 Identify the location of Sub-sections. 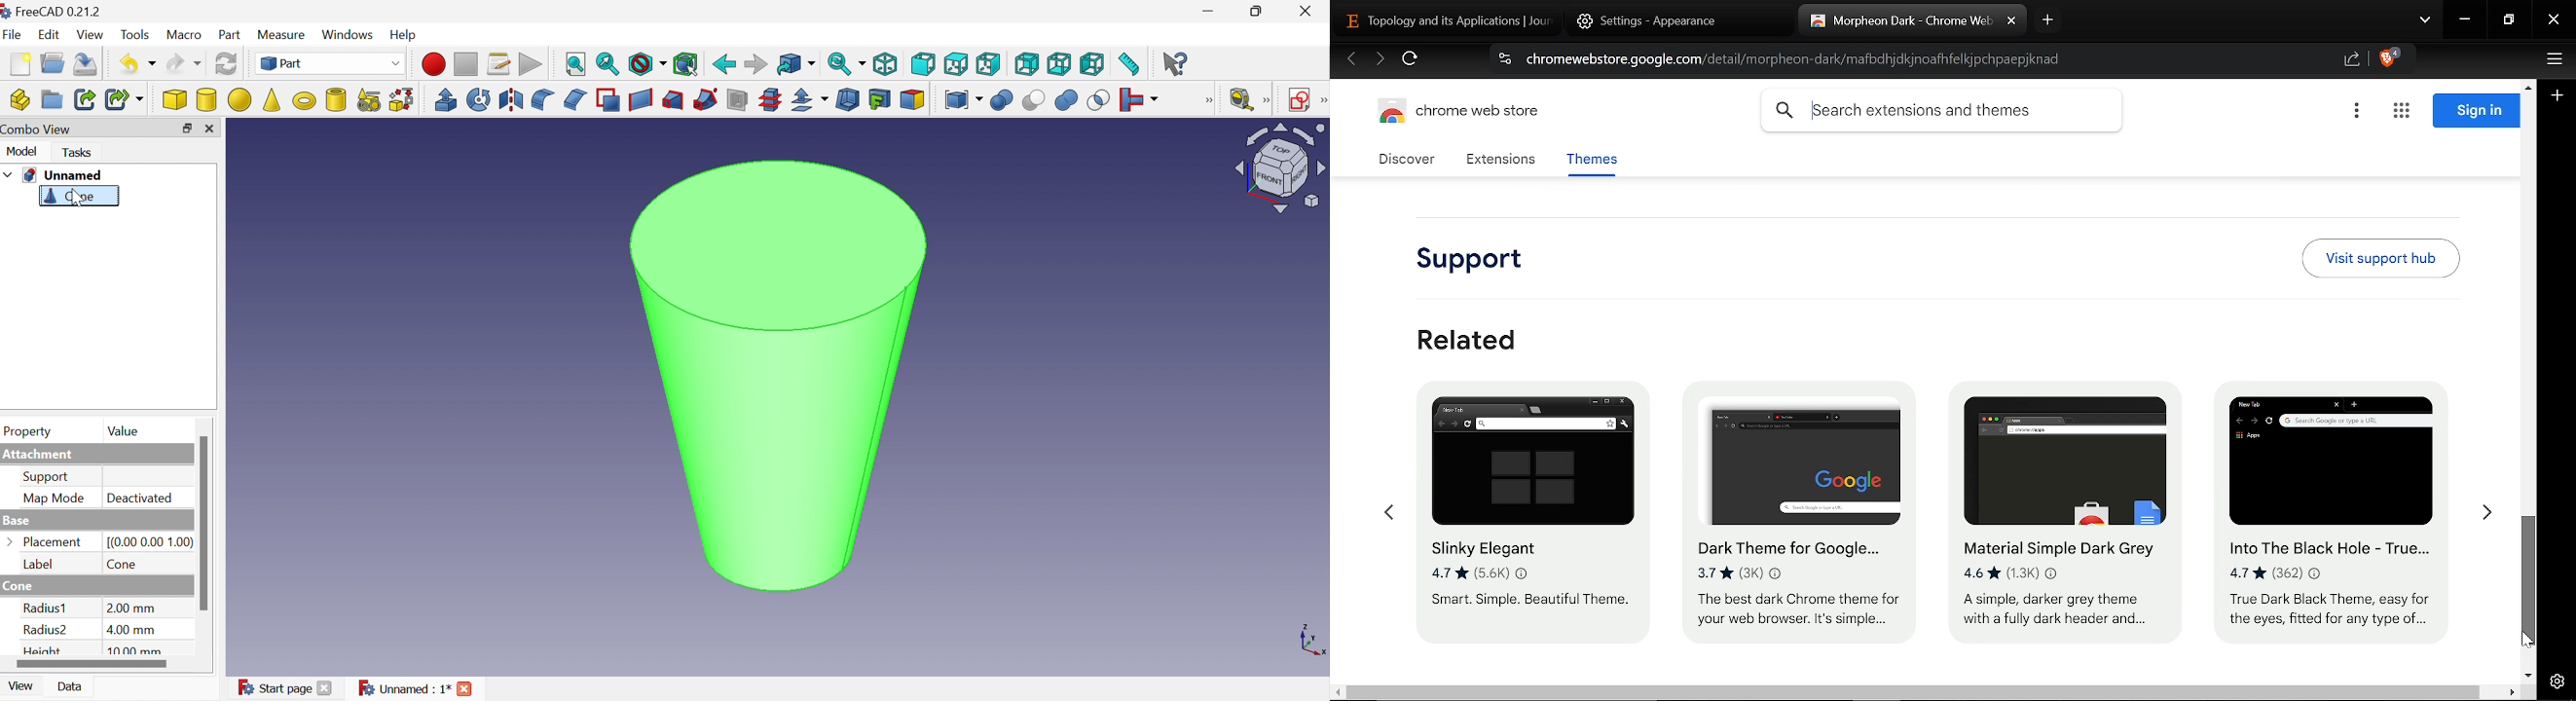
(770, 100).